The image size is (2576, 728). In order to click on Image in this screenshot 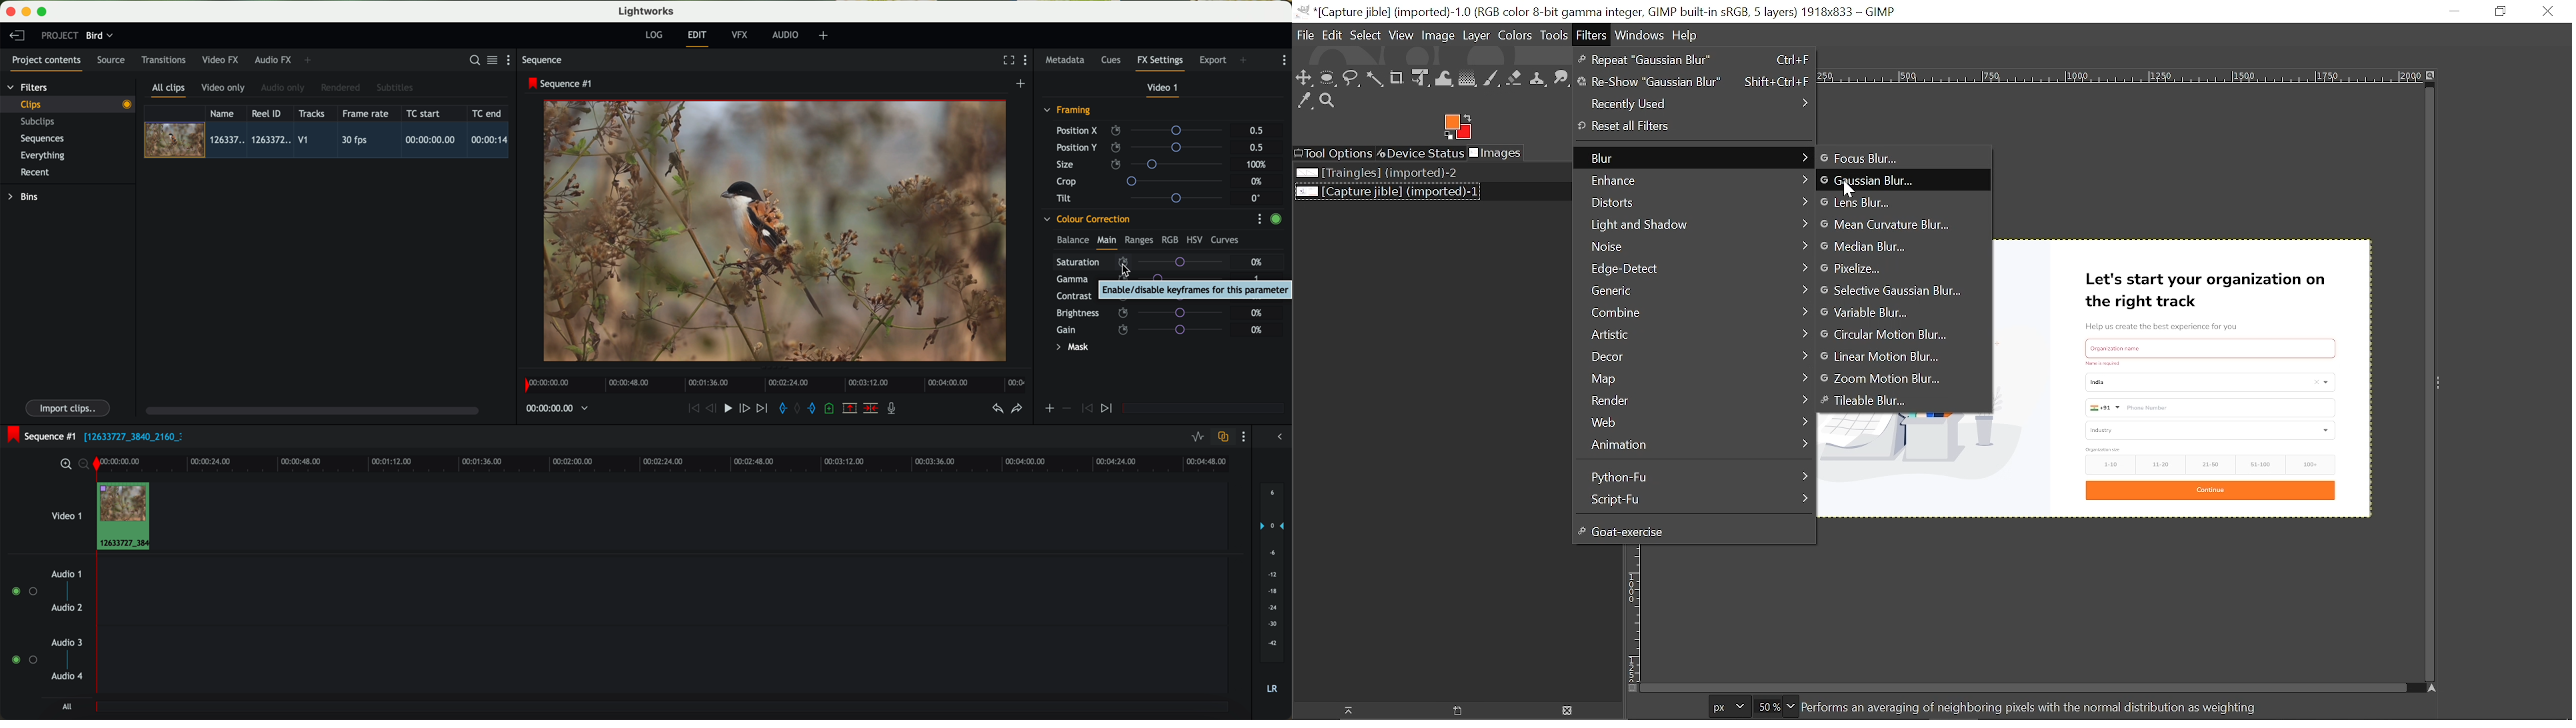, I will do `click(1438, 37)`.